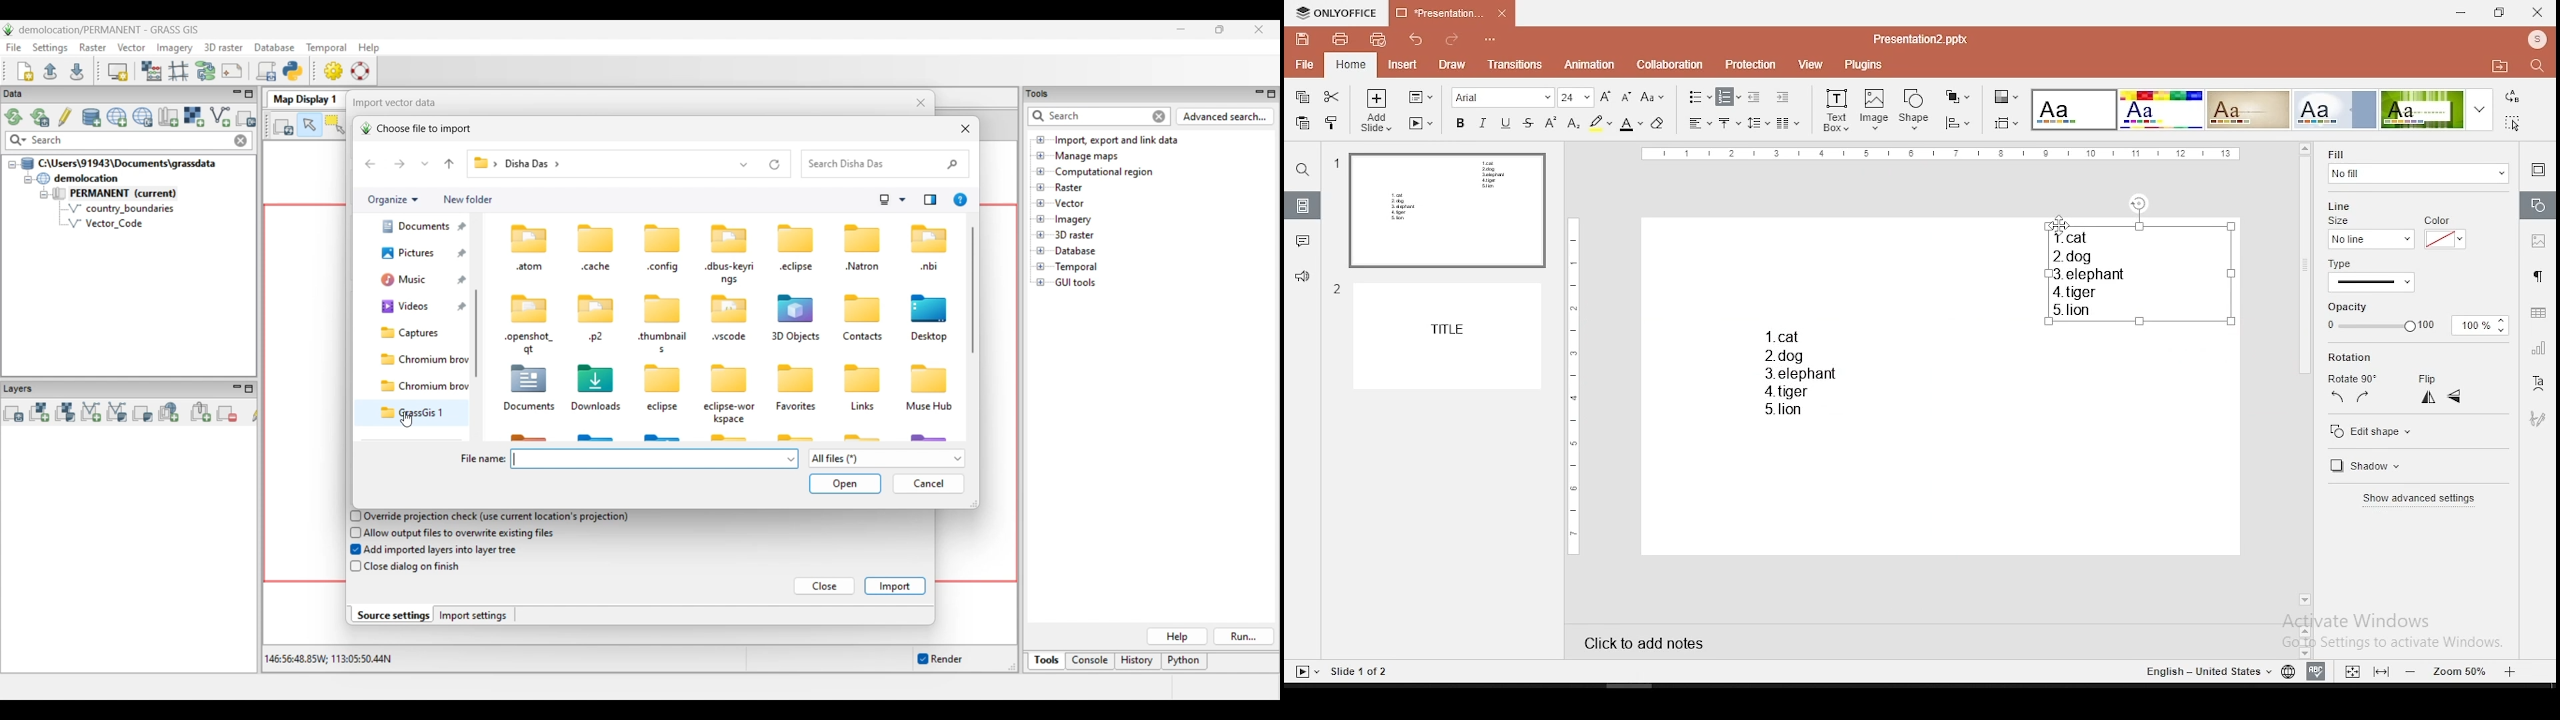 The image size is (2576, 728). What do you see at coordinates (1956, 123) in the screenshot?
I see `align objects` at bounding box center [1956, 123].